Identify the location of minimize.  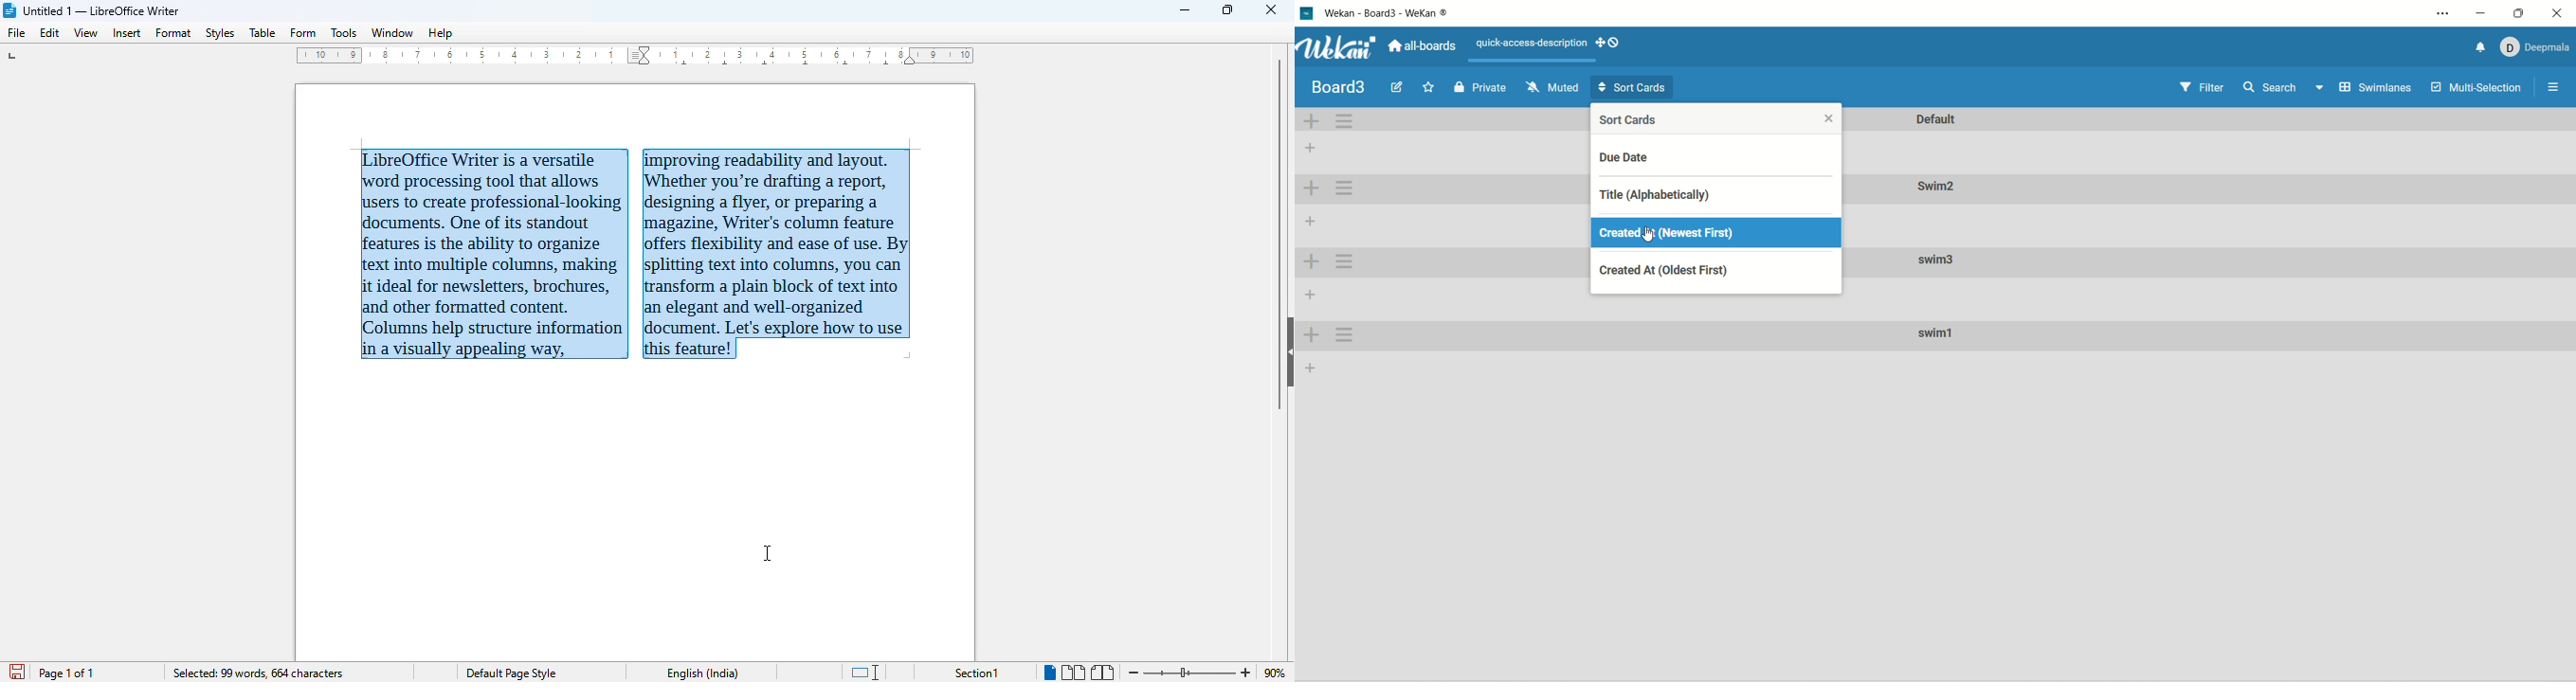
(1187, 10).